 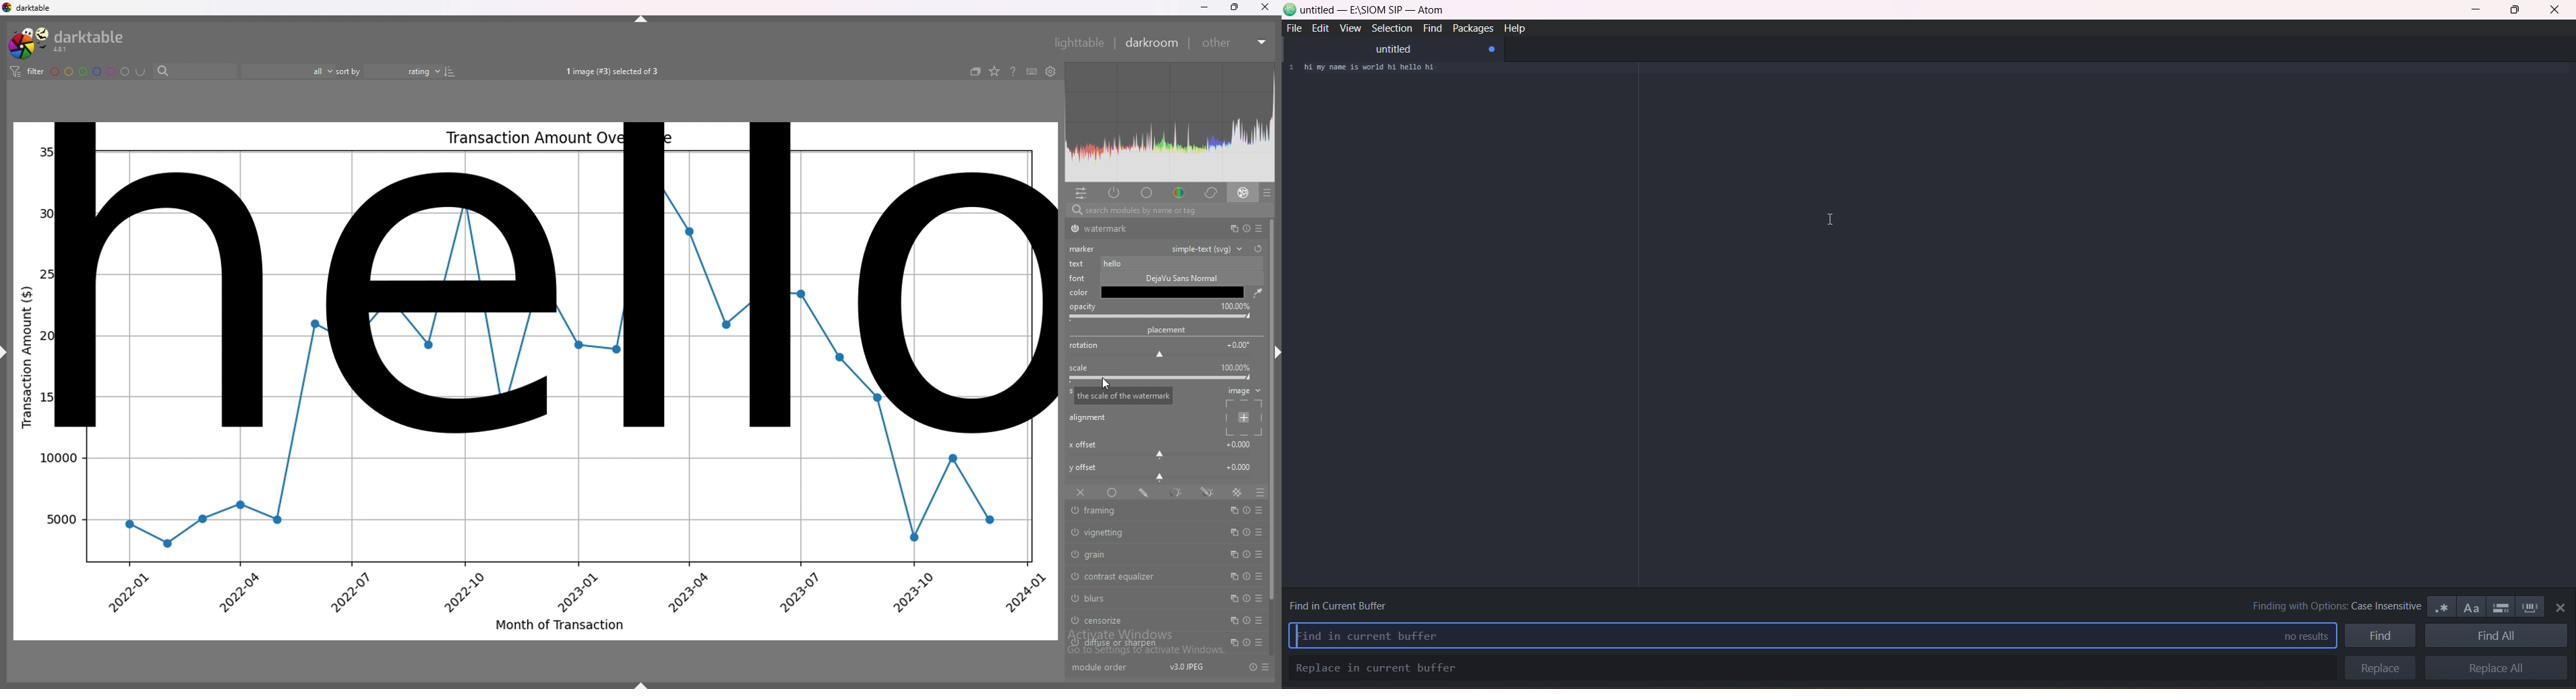 What do you see at coordinates (1083, 307) in the screenshot?
I see `opacity` at bounding box center [1083, 307].